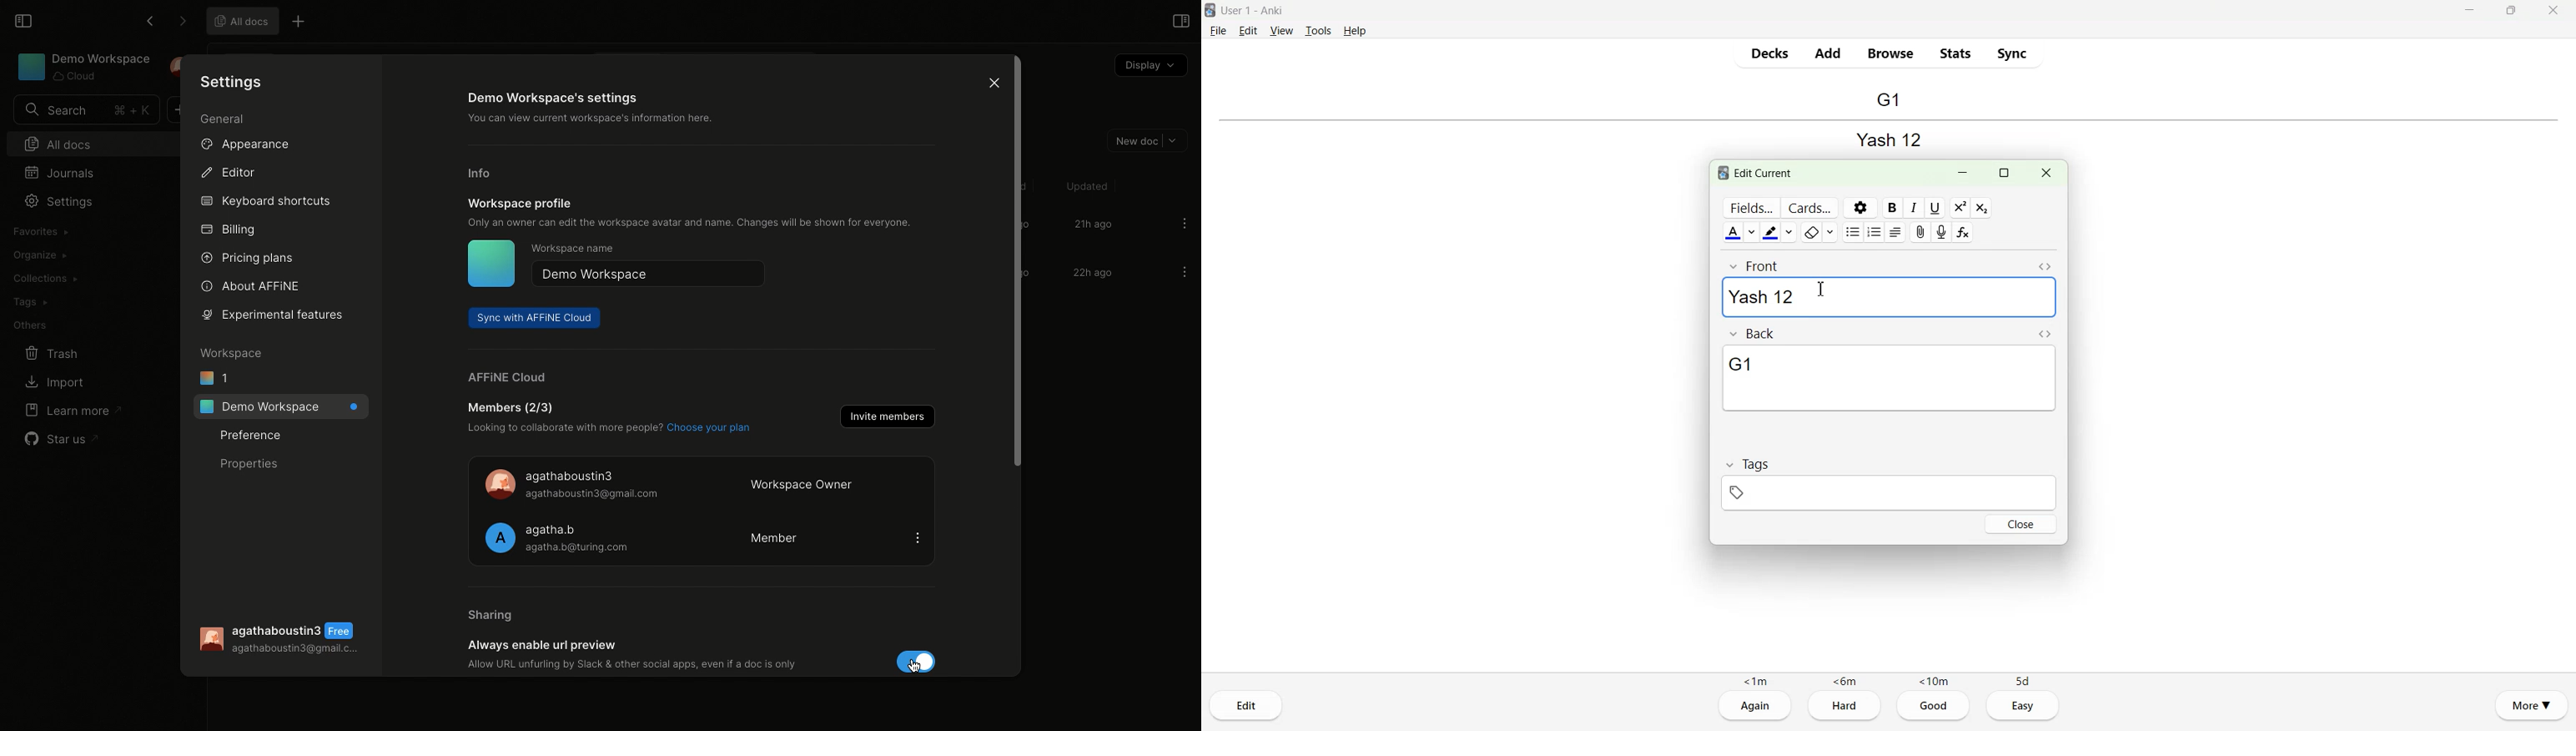  Describe the element at coordinates (2045, 267) in the screenshot. I see `Toggle HTML Editor` at that location.